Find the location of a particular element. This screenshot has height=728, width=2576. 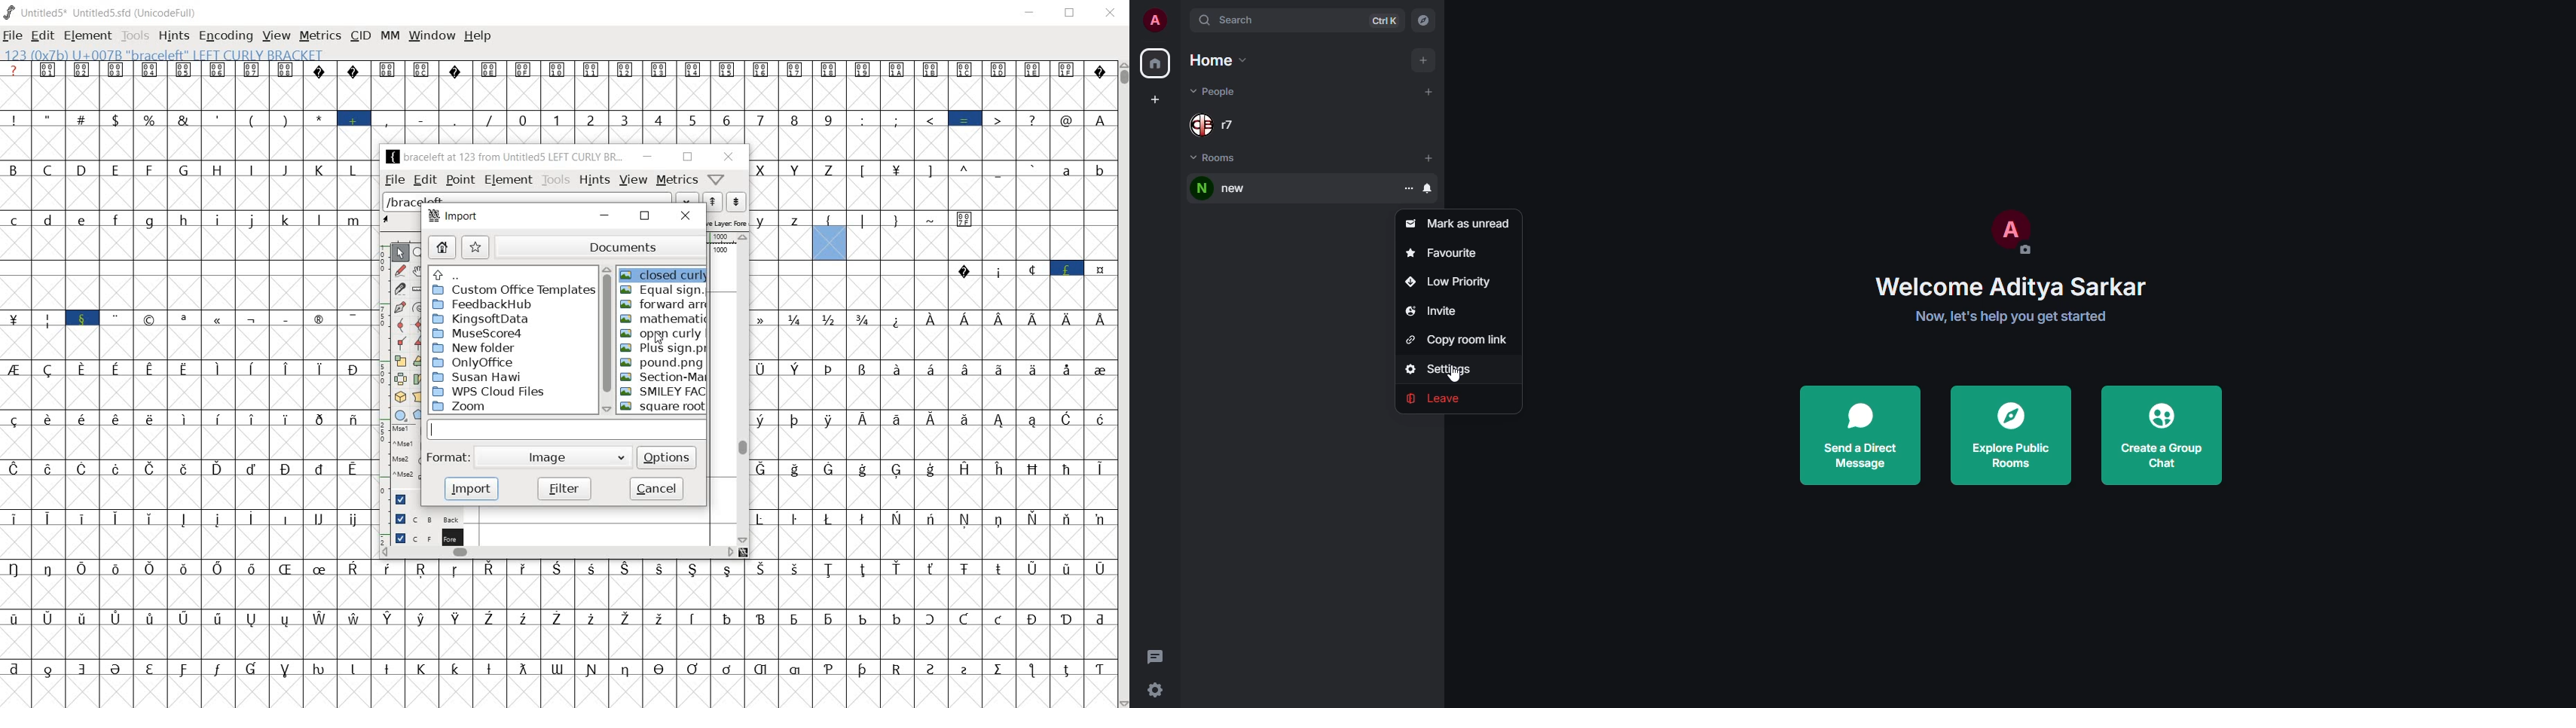

people is located at coordinates (1221, 124).